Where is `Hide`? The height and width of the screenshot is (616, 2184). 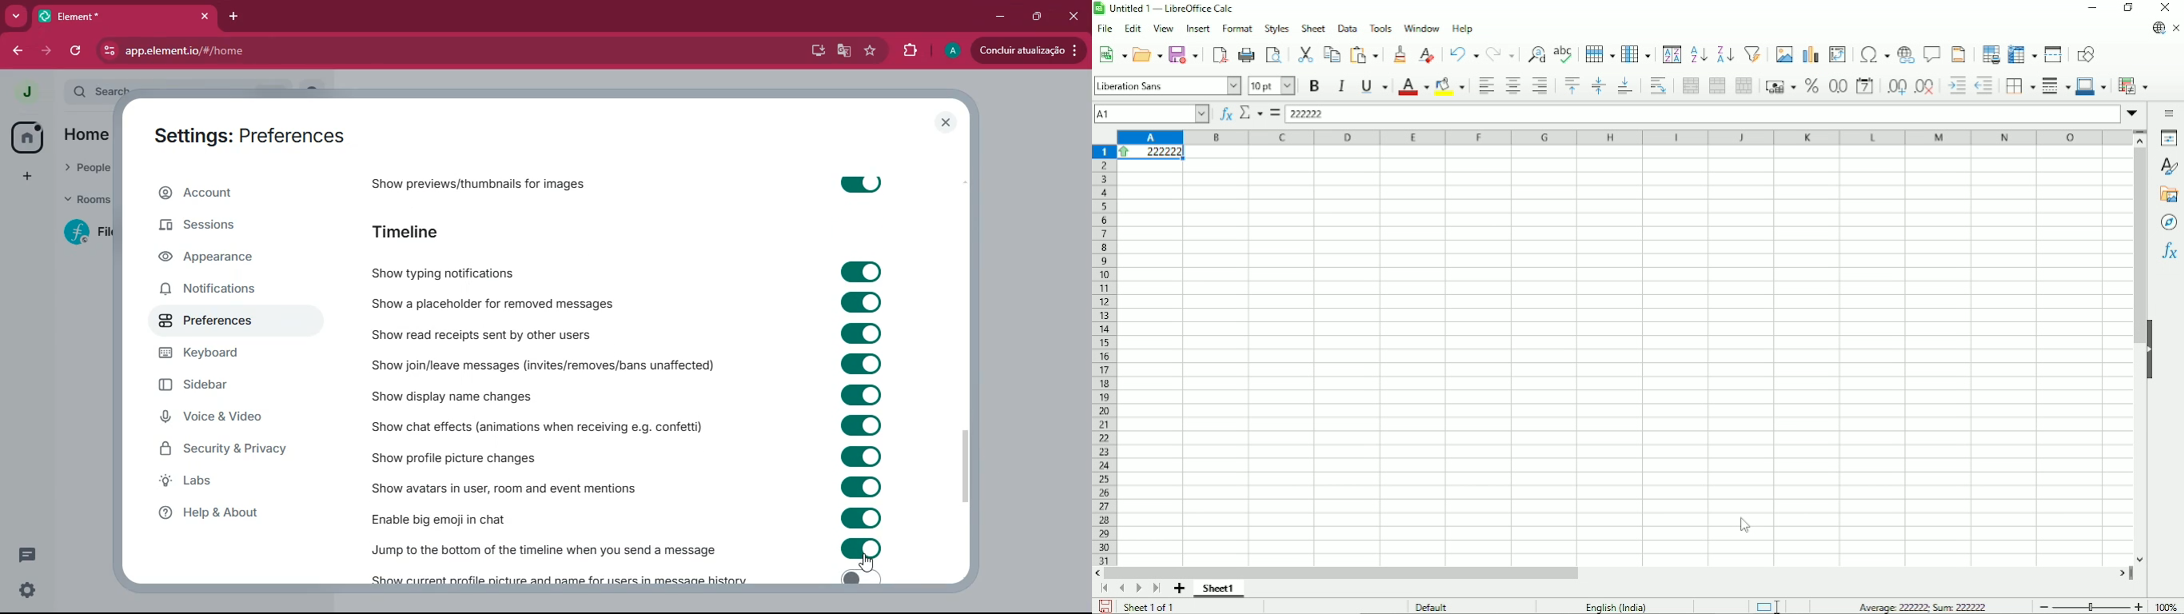 Hide is located at coordinates (2149, 347).